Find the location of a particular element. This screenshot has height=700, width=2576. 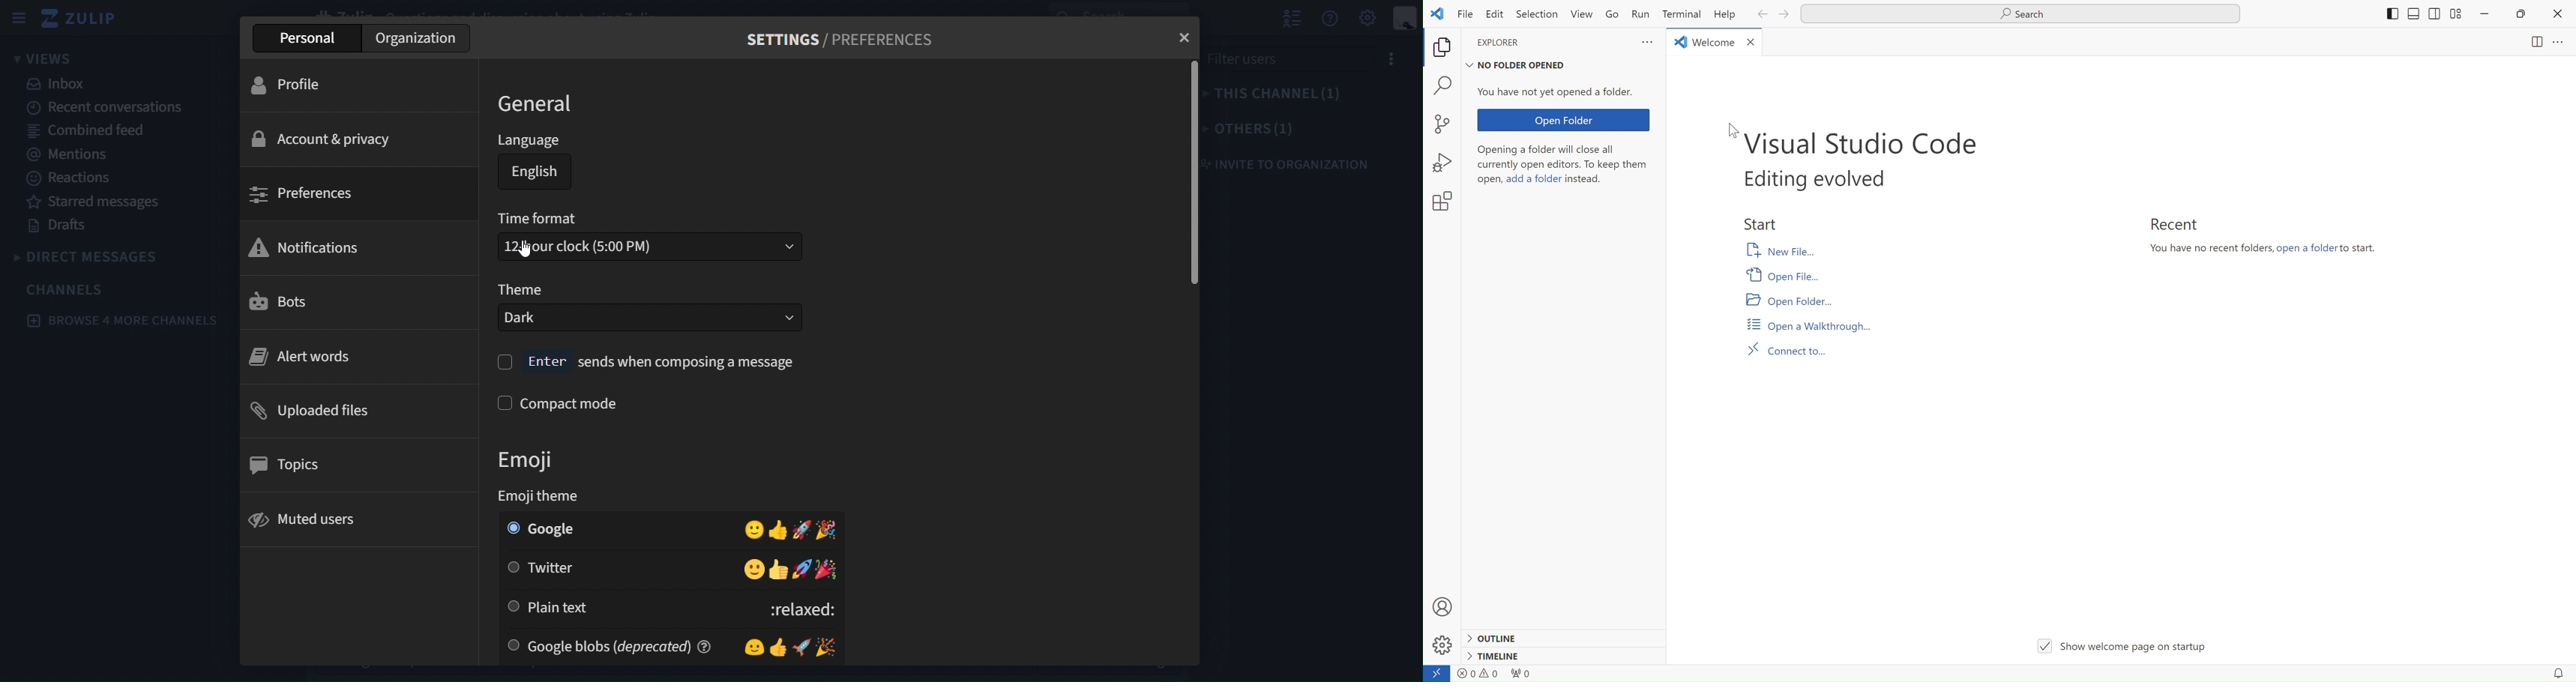

Edit is located at coordinates (1495, 15).